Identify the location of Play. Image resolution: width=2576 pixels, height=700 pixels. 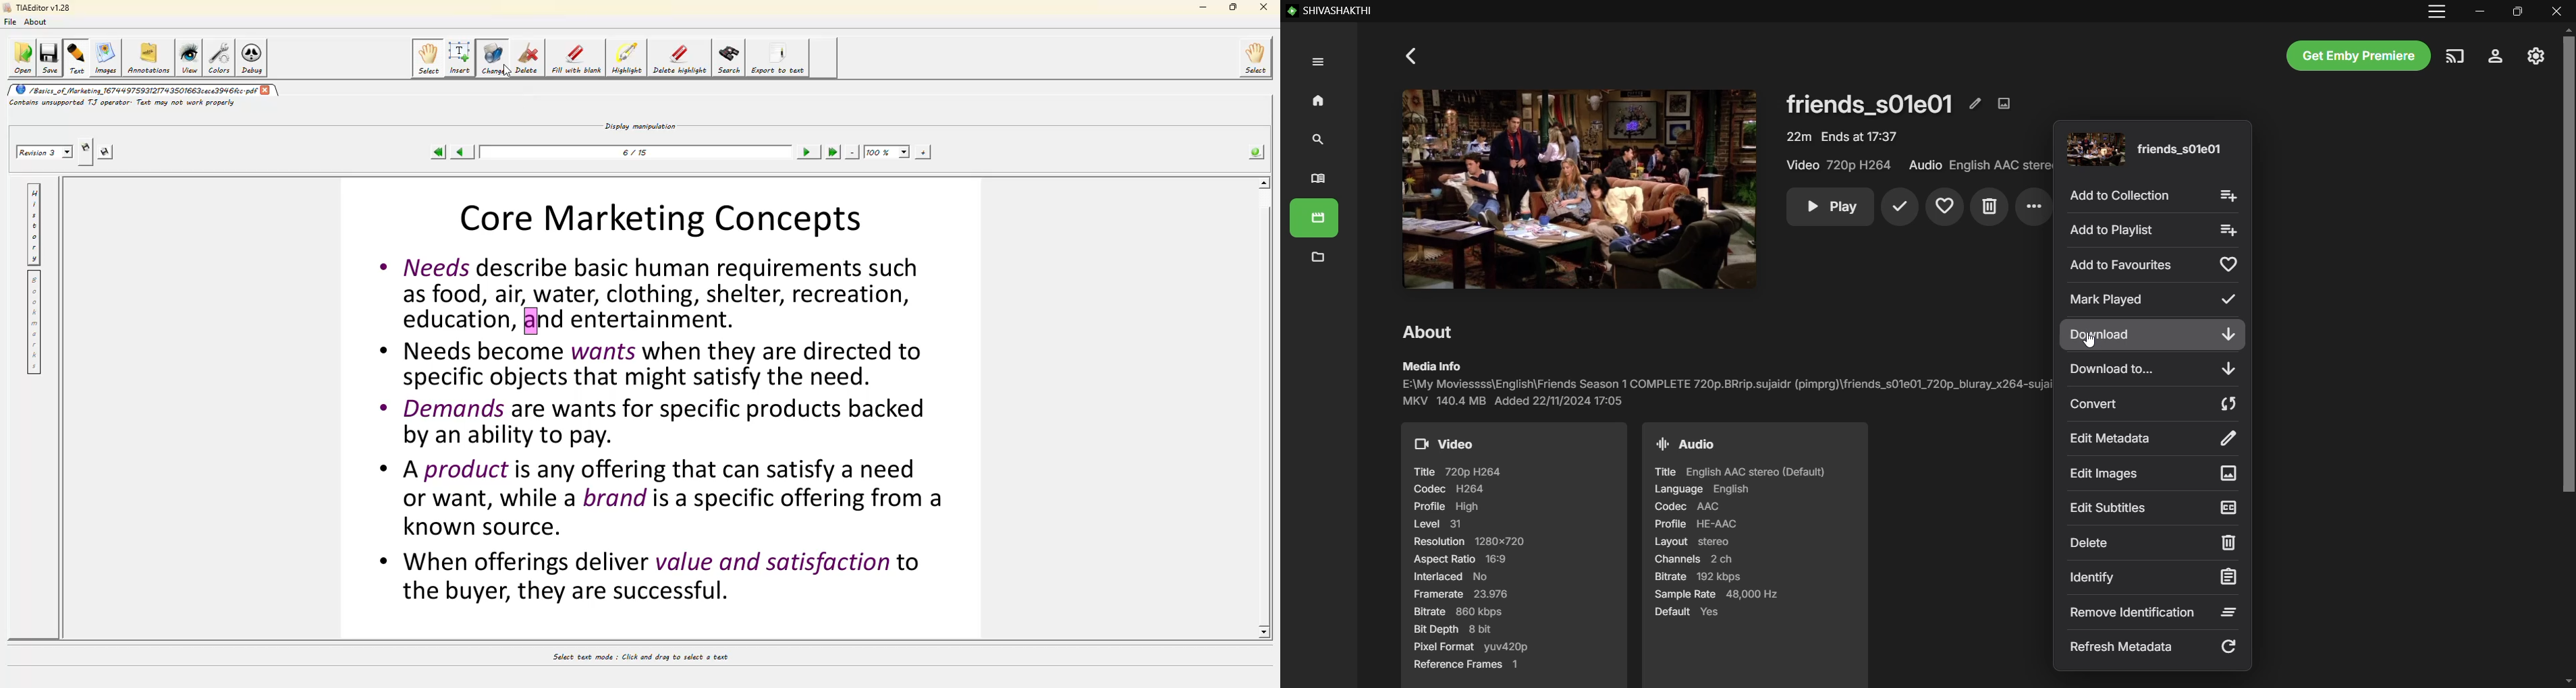
(1830, 207).